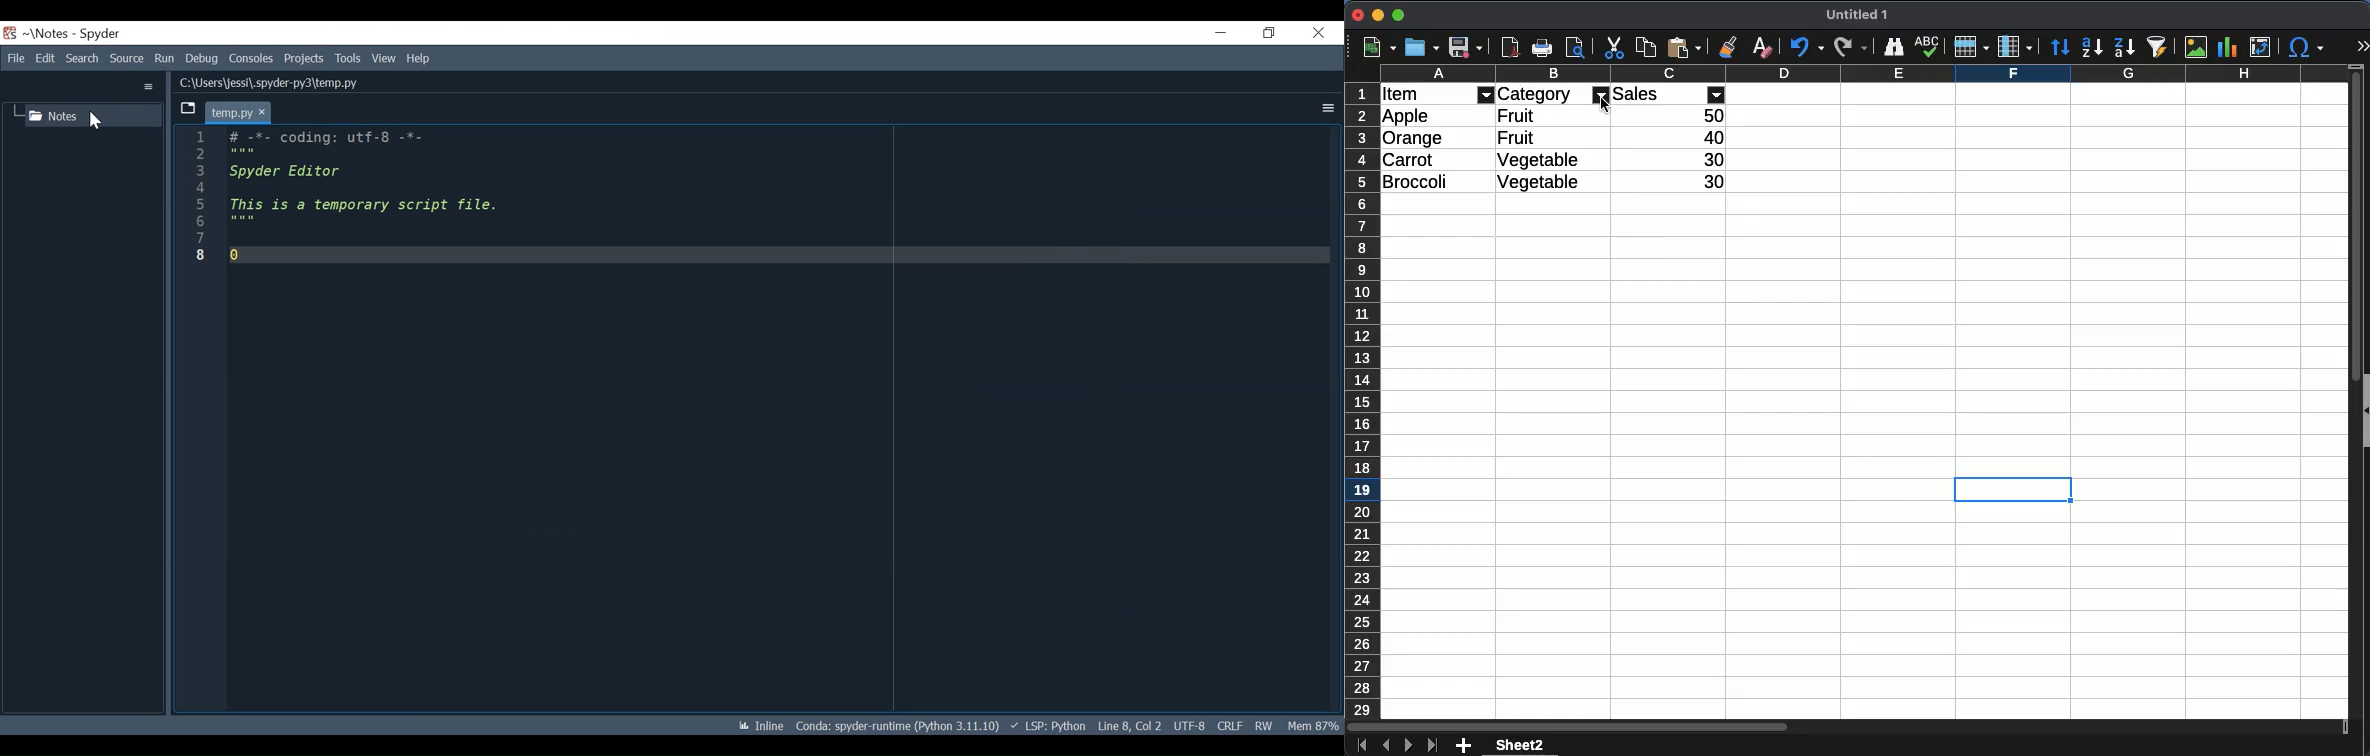 The image size is (2380, 756). What do you see at coordinates (2364, 409) in the screenshot?
I see `collapse` at bounding box center [2364, 409].